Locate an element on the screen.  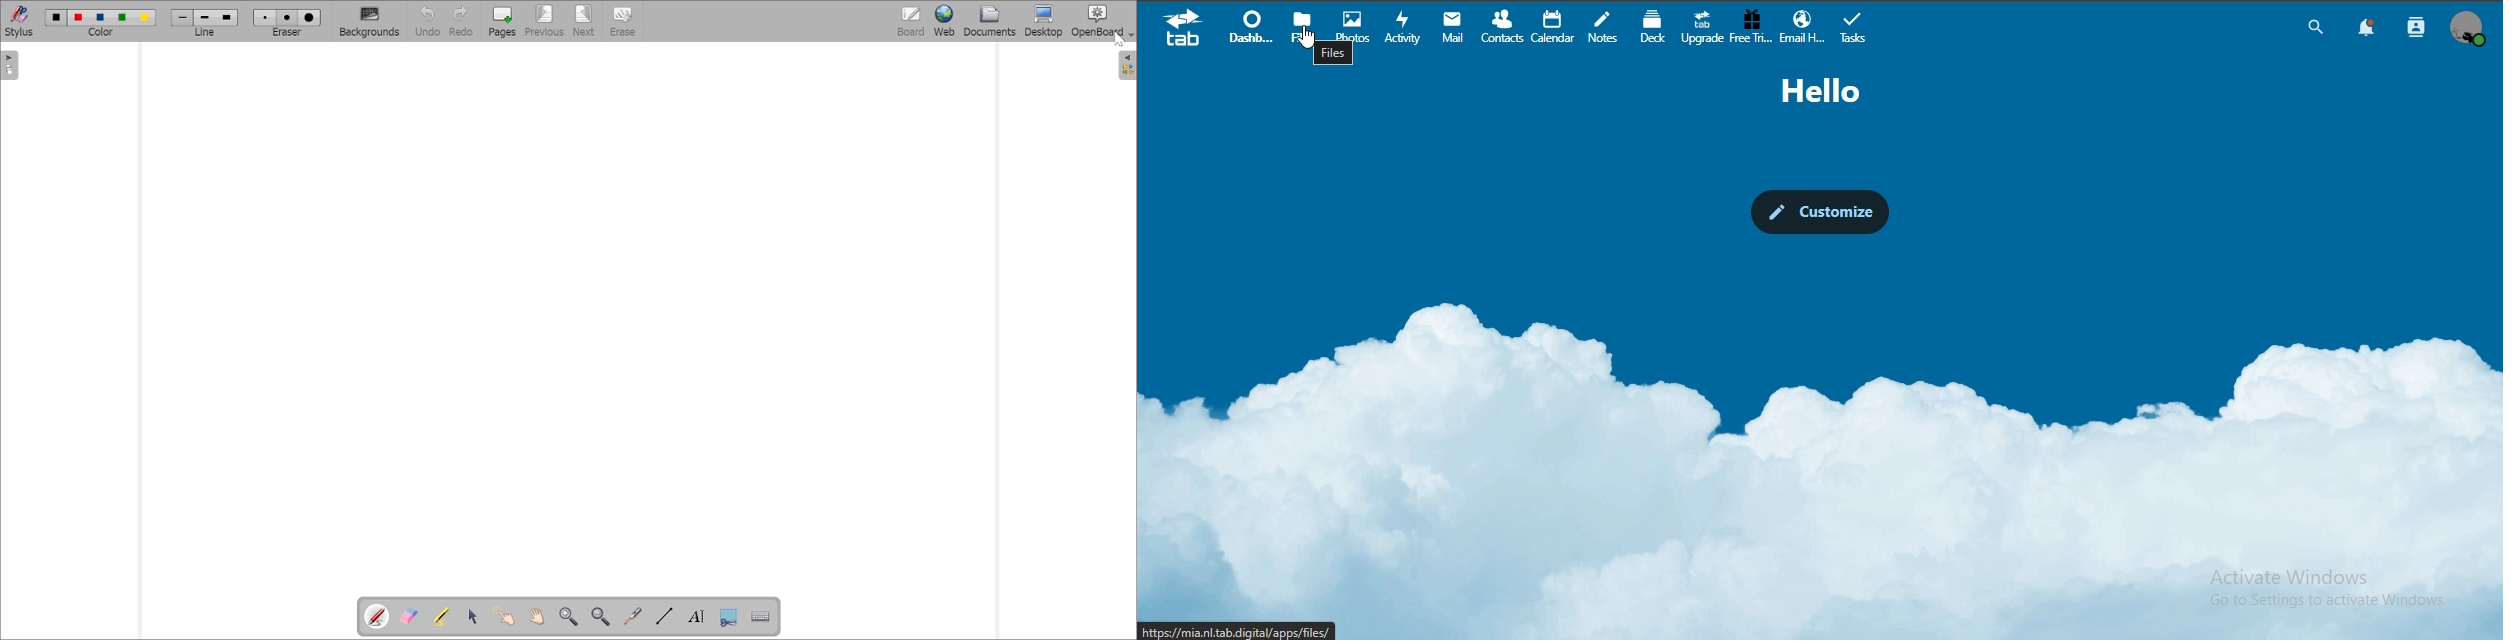
email hosting is located at coordinates (1805, 25).